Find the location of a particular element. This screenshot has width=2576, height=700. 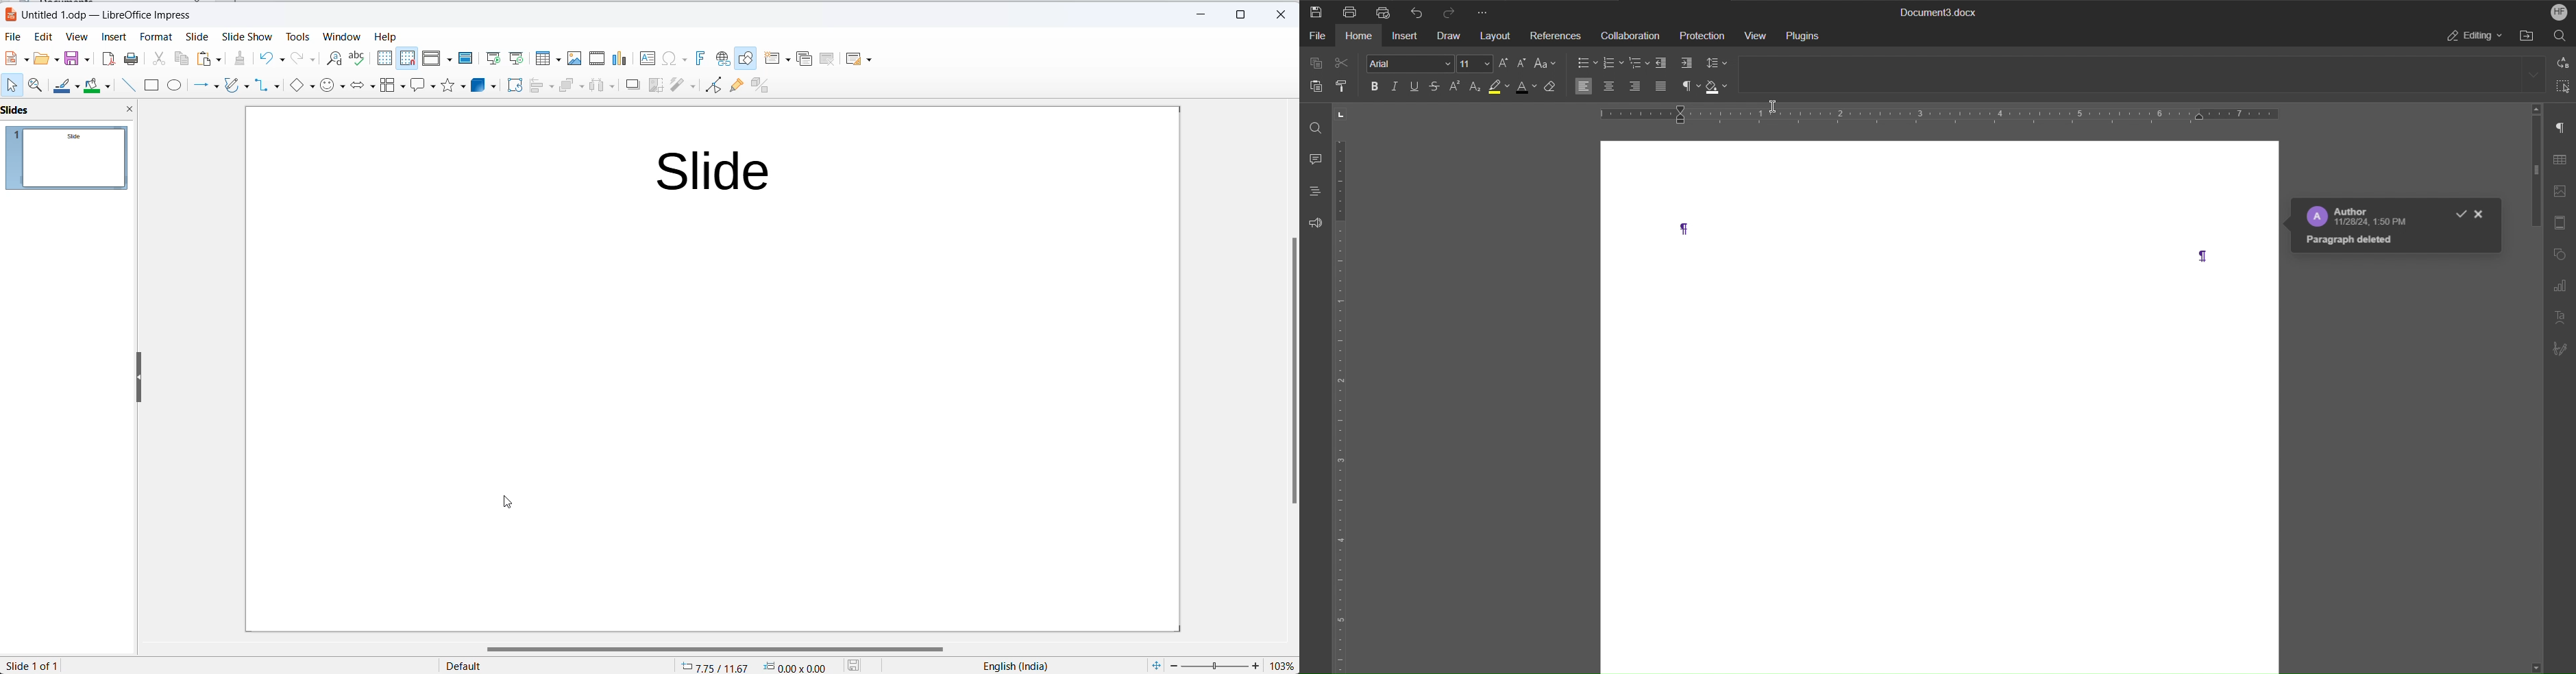

Collaboration is located at coordinates (1634, 35).